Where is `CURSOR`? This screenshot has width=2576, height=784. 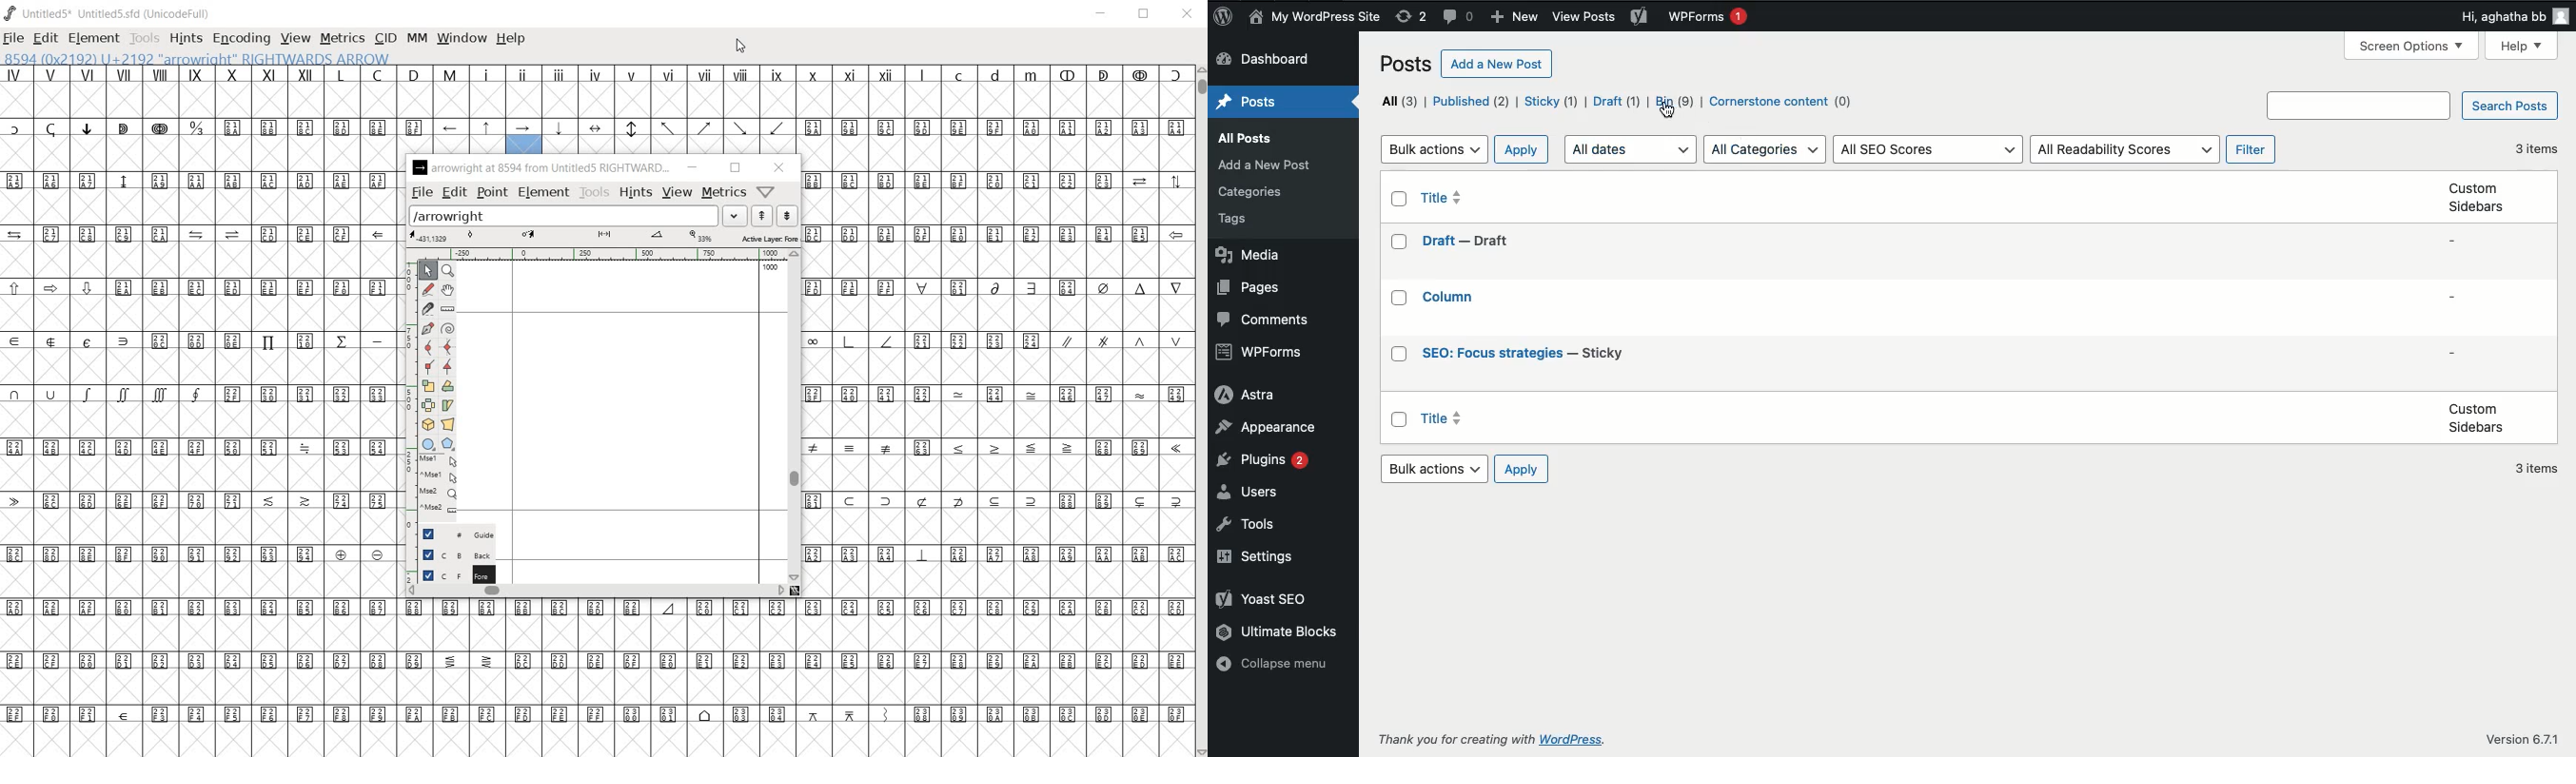
CURSOR is located at coordinates (741, 47).